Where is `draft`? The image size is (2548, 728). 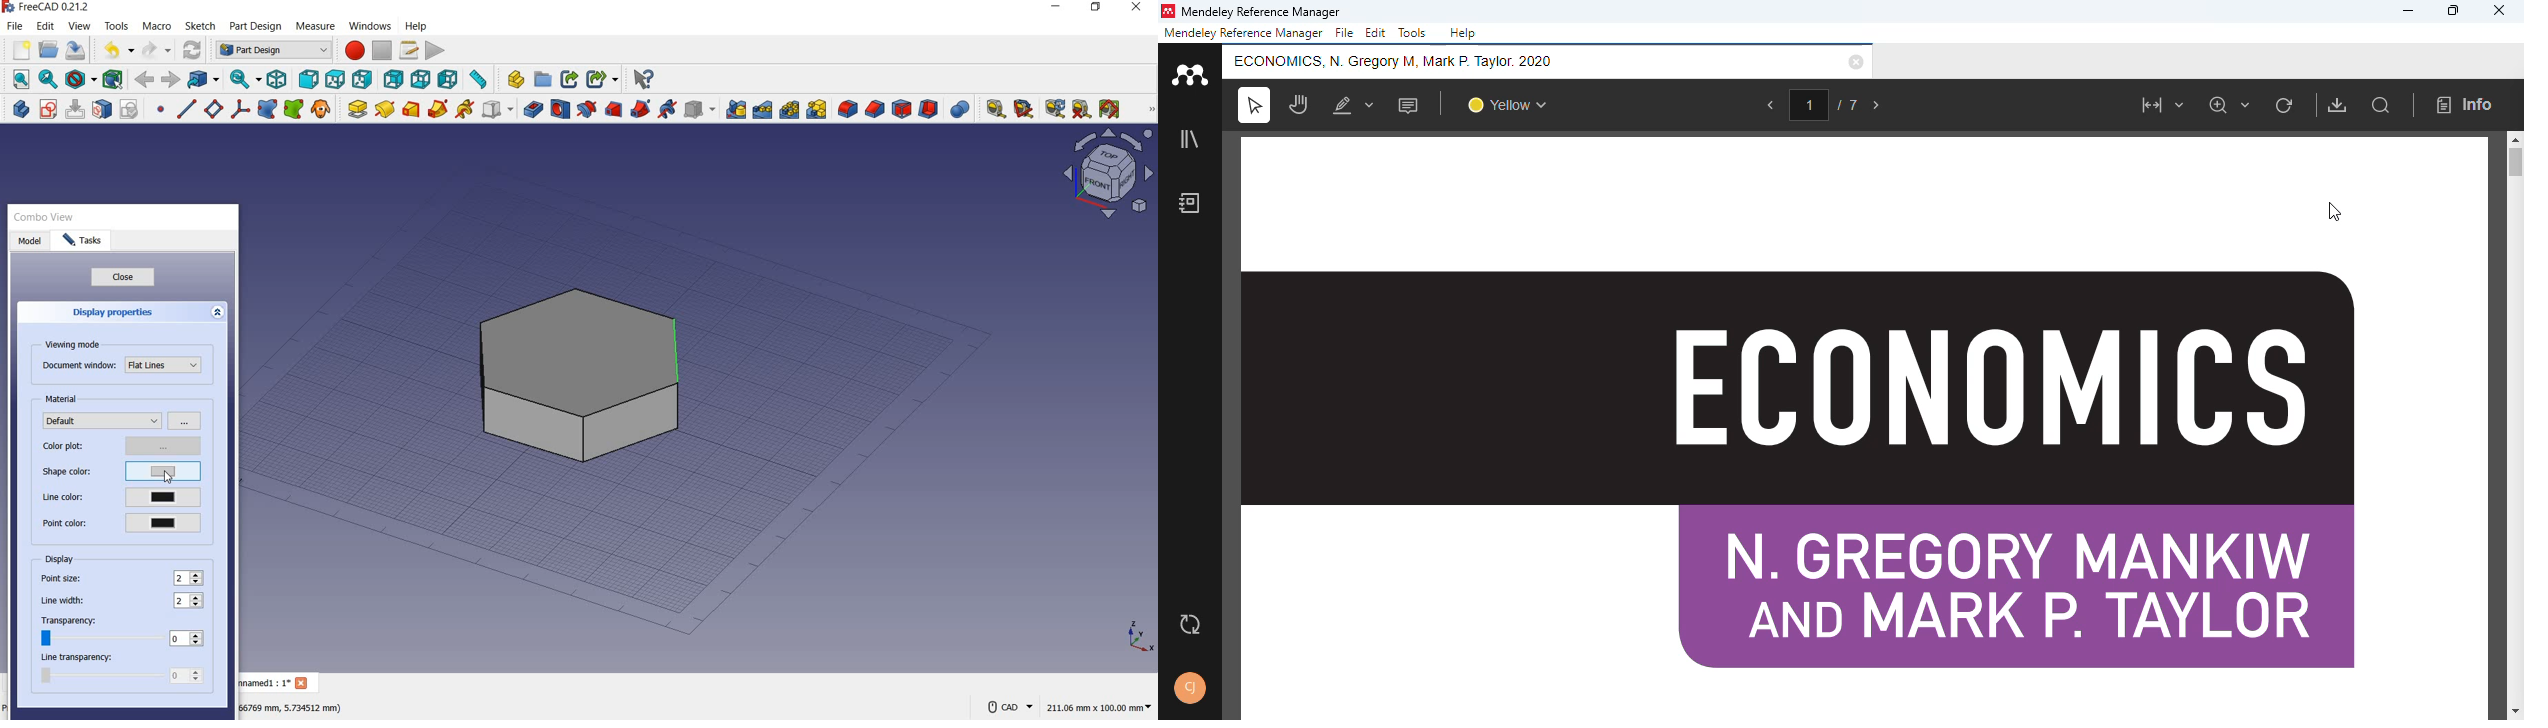 draft is located at coordinates (902, 110).